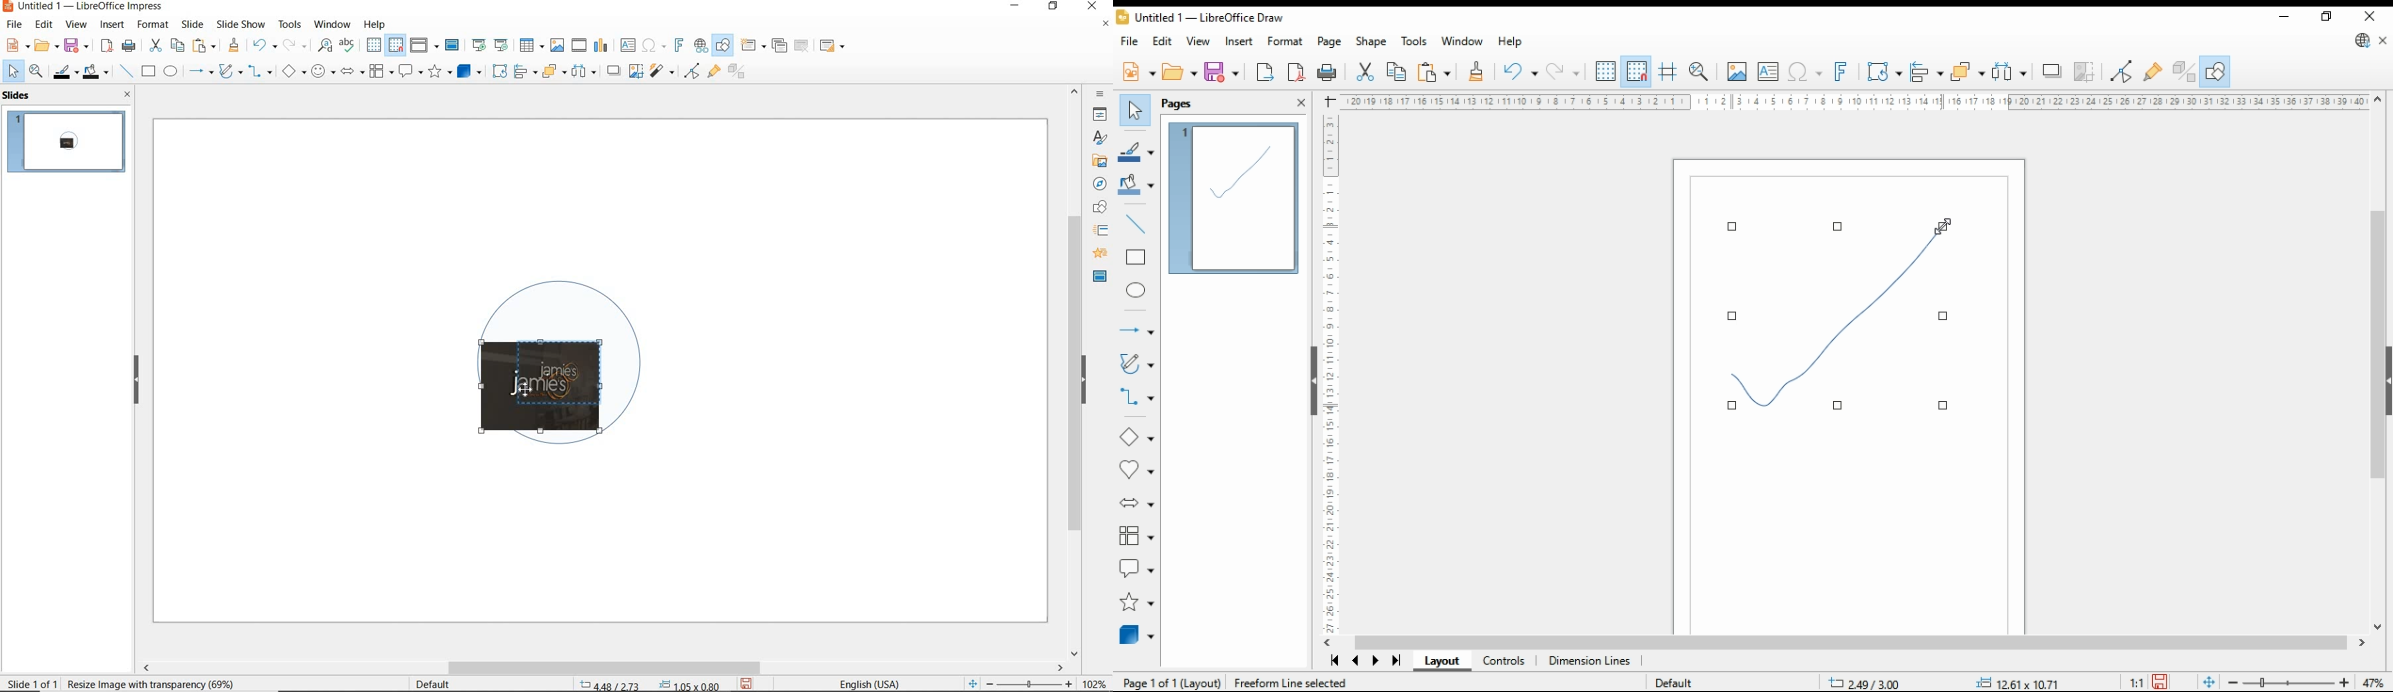 The image size is (2408, 700). Describe the element at coordinates (1135, 329) in the screenshot. I see `arrows ` at that location.